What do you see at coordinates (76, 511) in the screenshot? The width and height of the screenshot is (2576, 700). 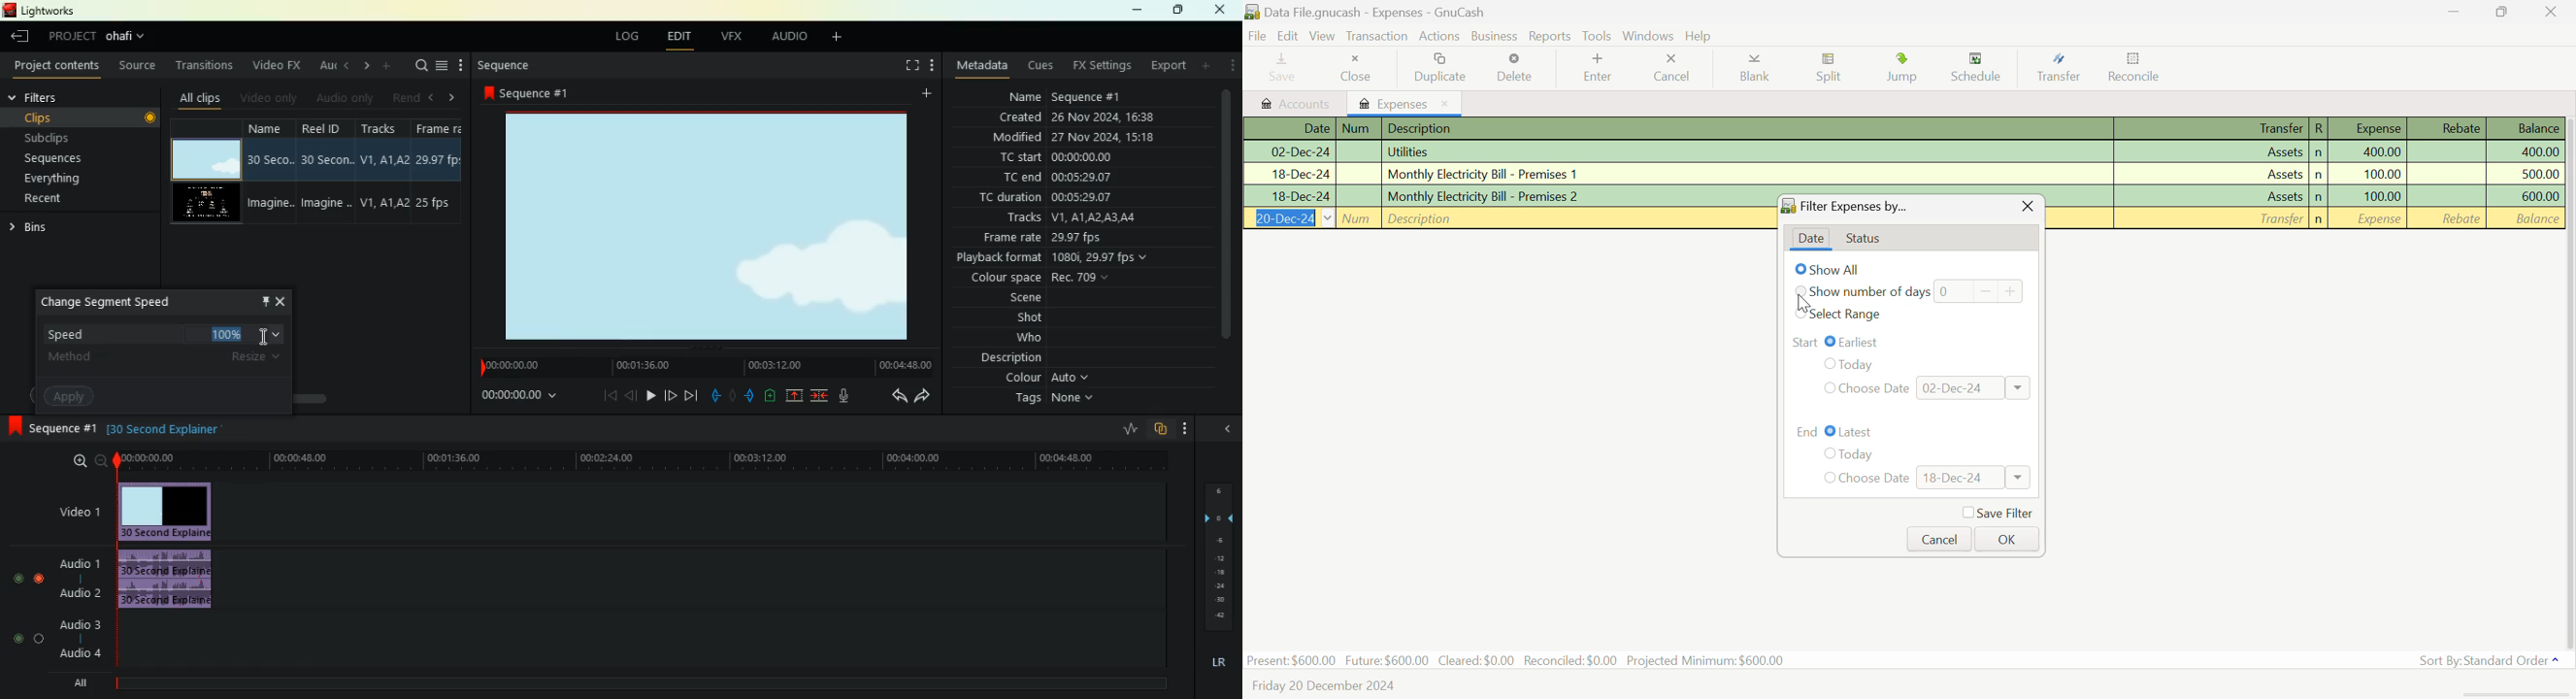 I see `video1` at bounding box center [76, 511].